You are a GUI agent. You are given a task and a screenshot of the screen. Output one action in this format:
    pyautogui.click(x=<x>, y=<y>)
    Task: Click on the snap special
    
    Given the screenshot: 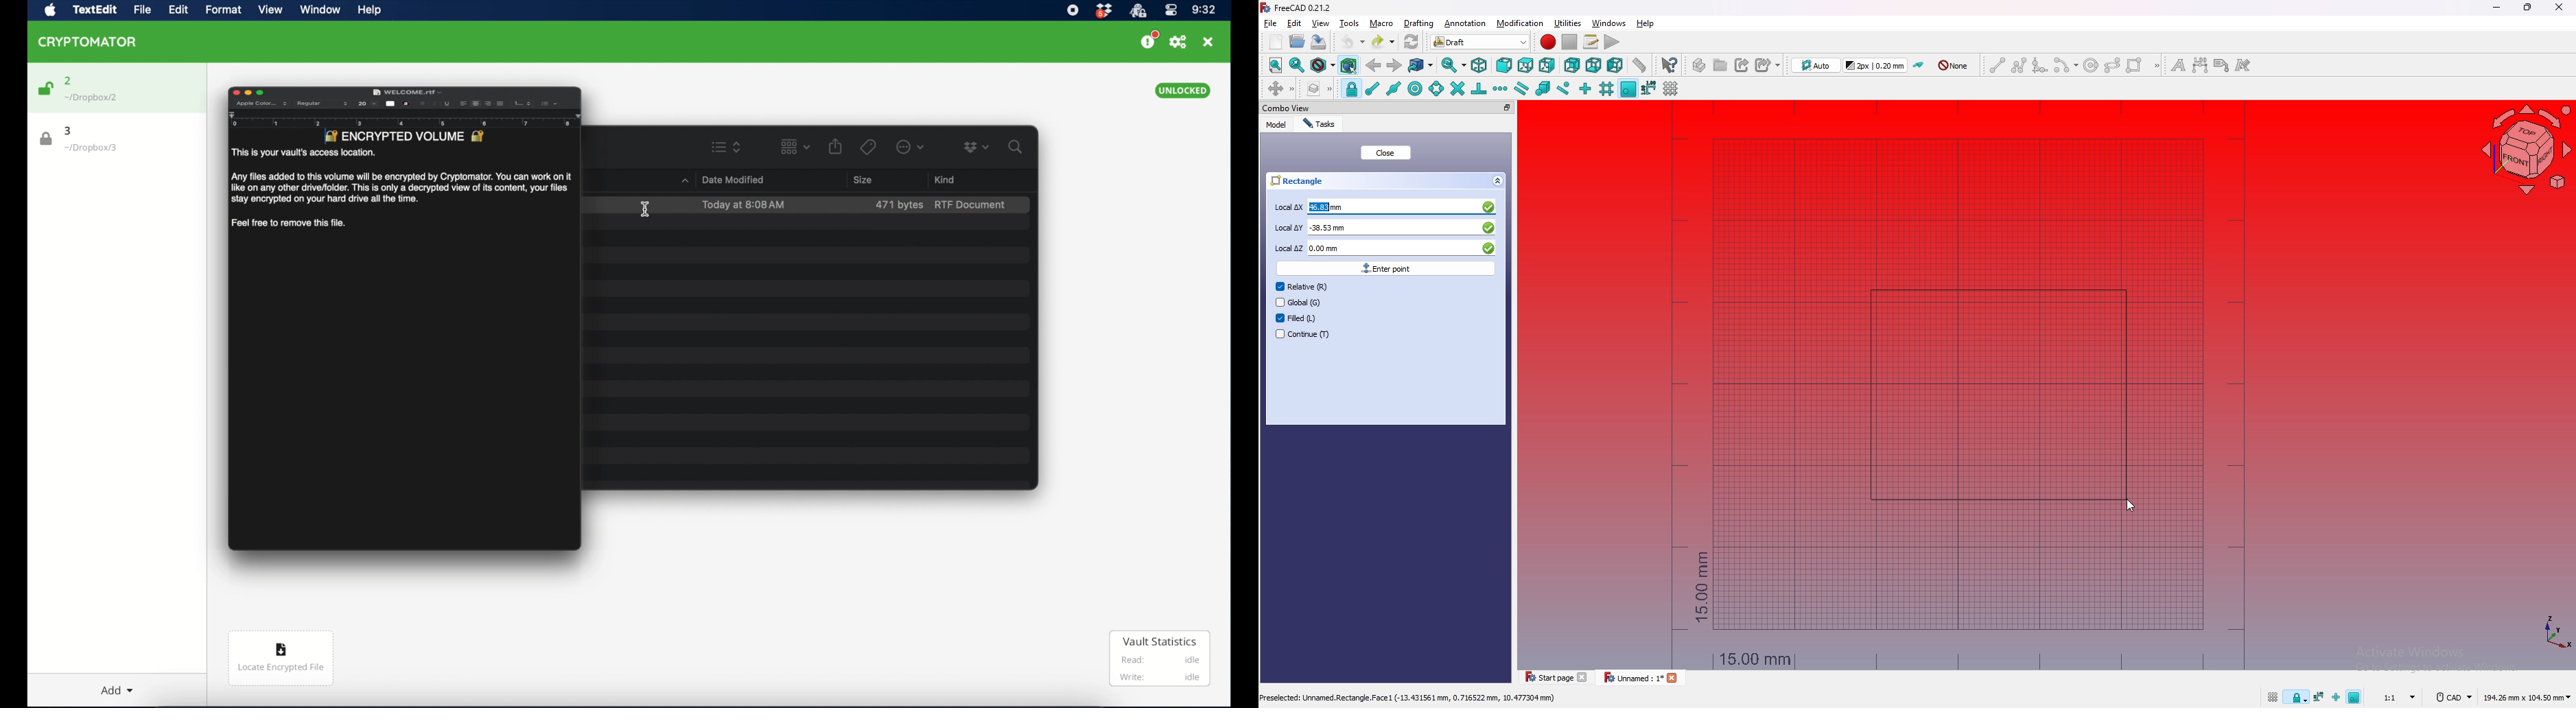 What is the action you would take?
    pyautogui.click(x=1542, y=88)
    